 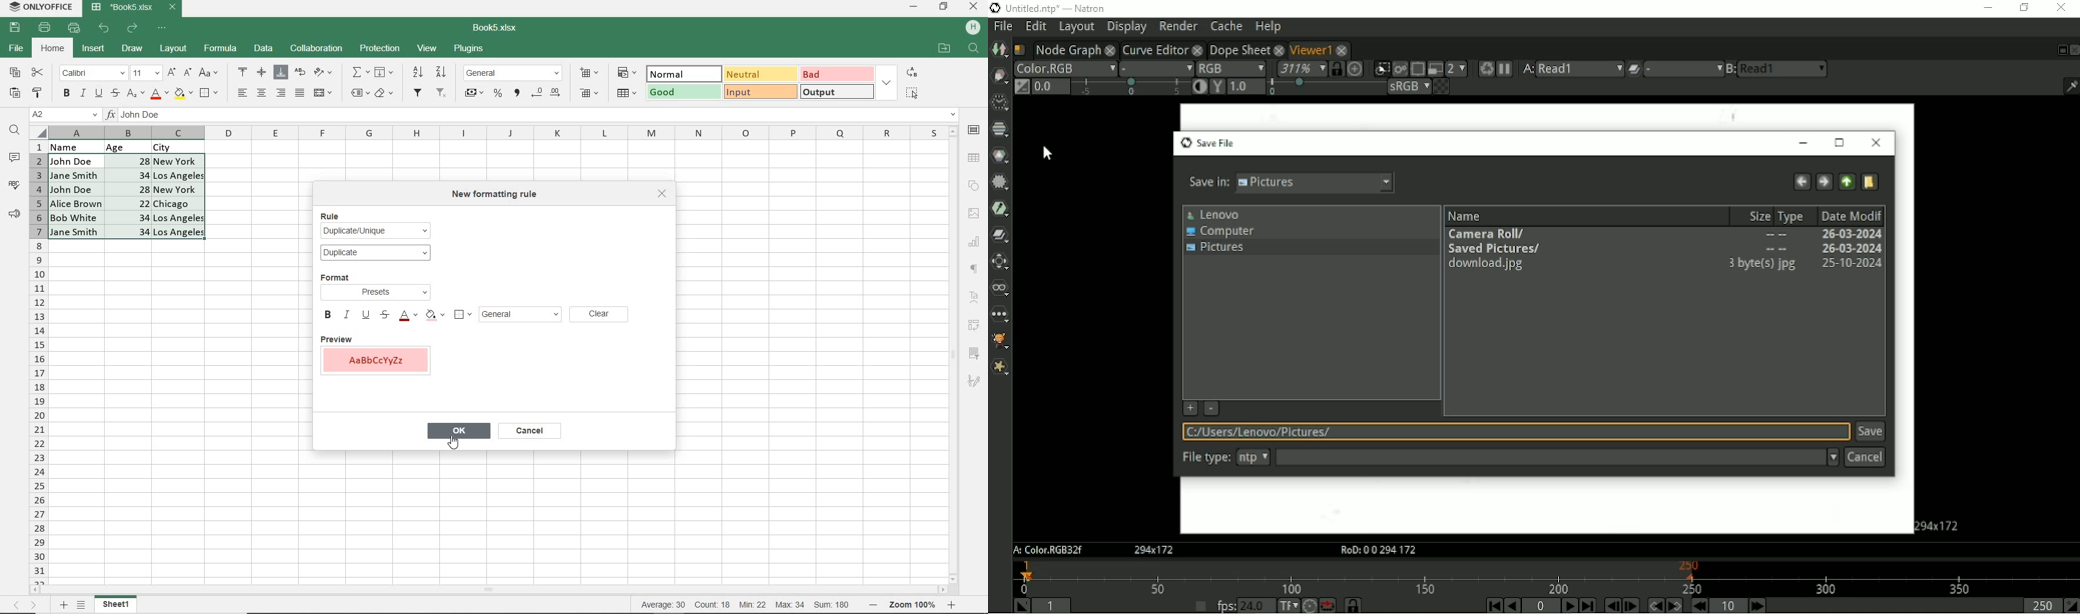 I want to click on REPLACE, so click(x=911, y=72).